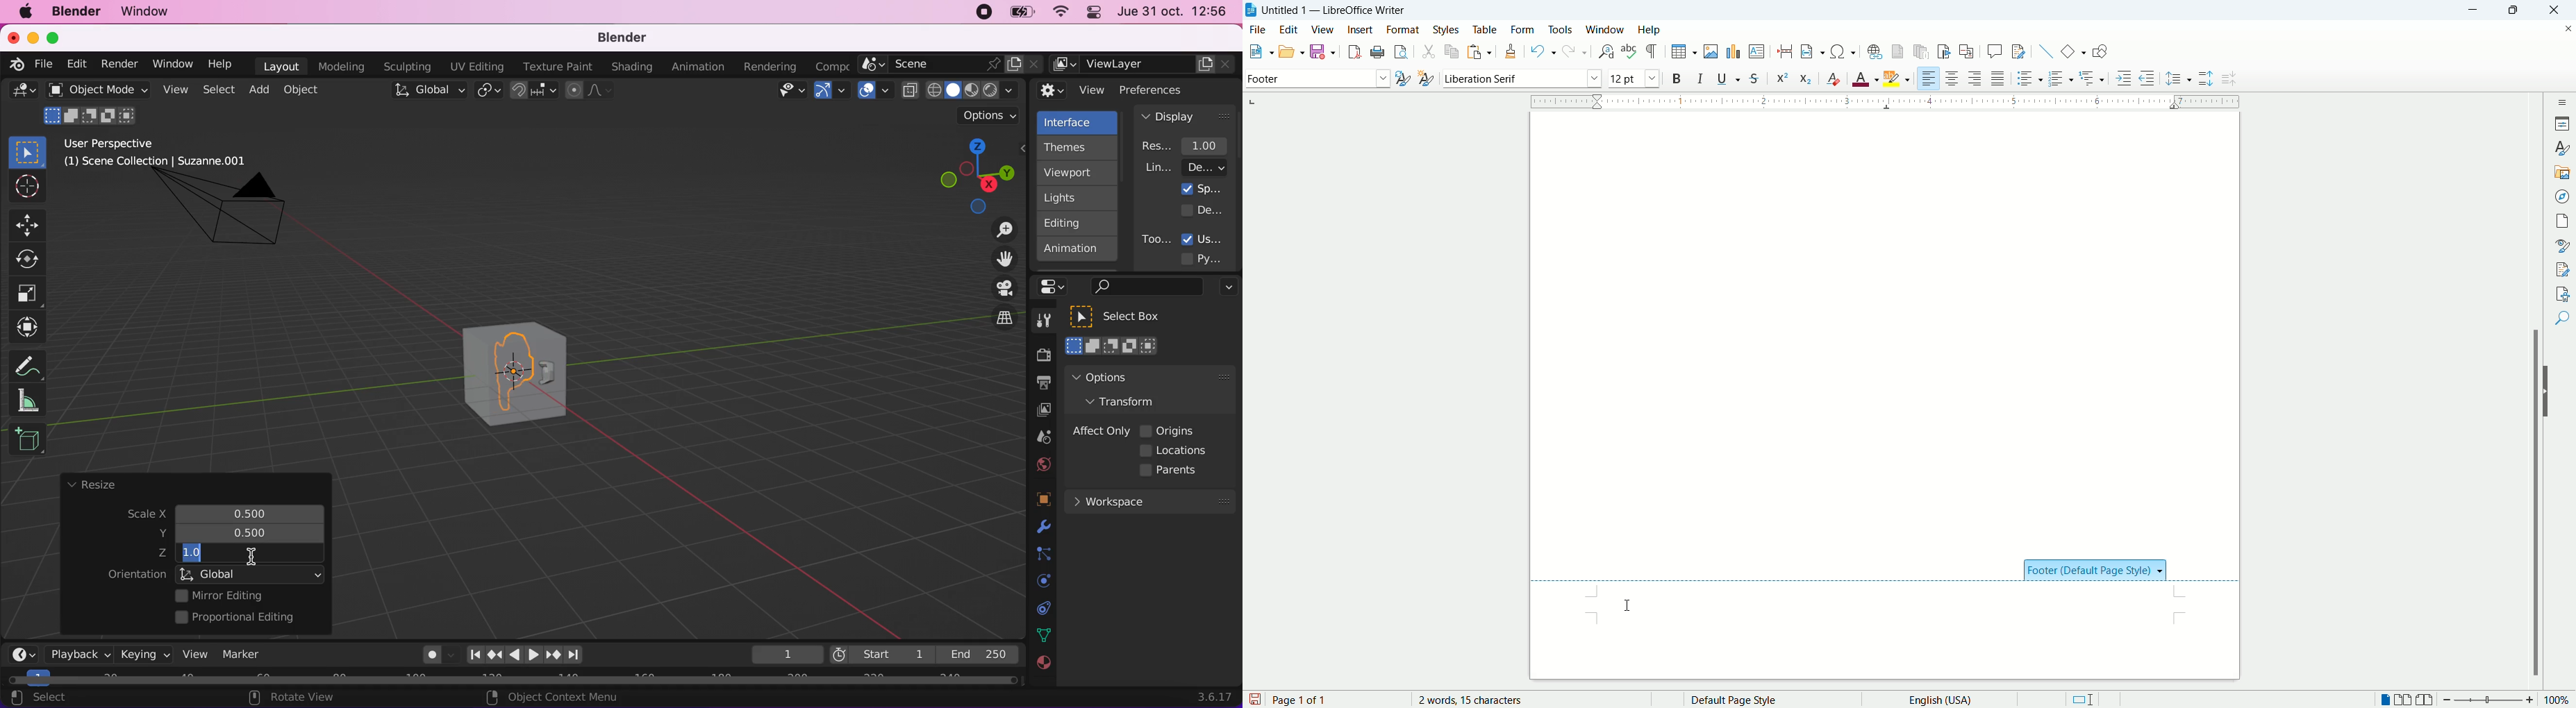 The width and height of the screenshot is (2576, 728). Describe the element at coordinates (49, 698) in the screenshot. I see `select` at that location.